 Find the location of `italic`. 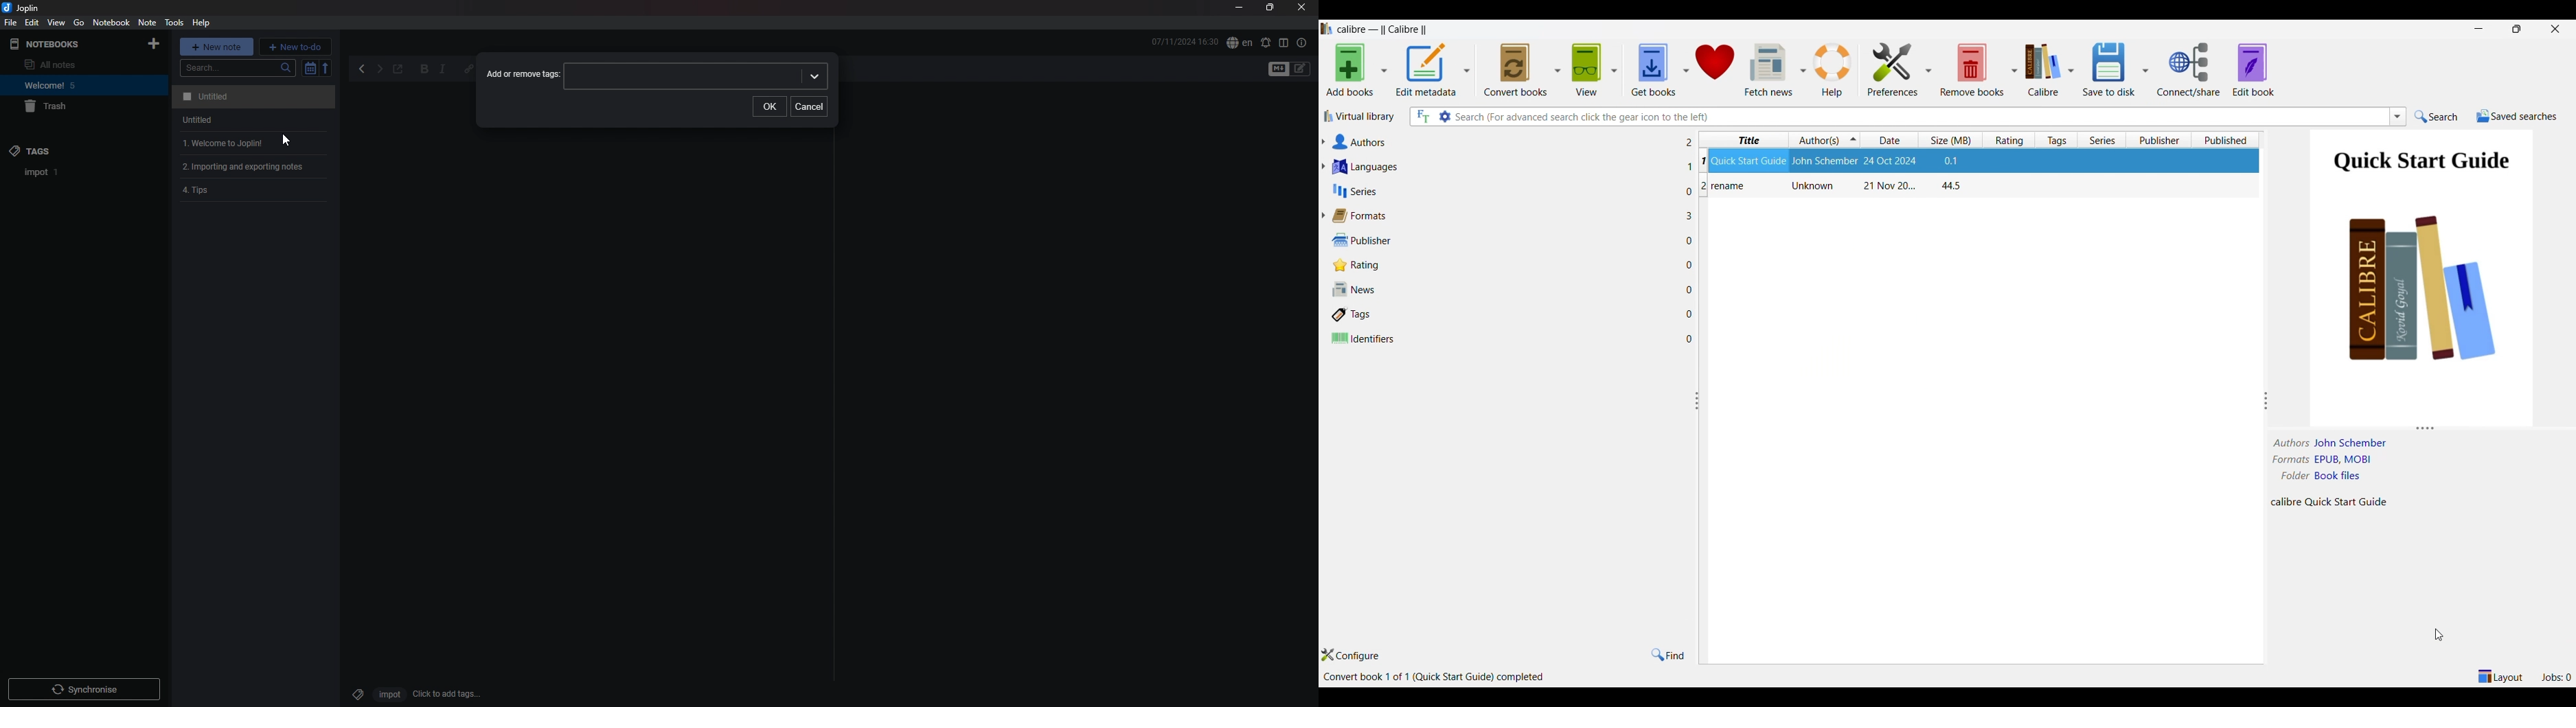

italic is located at coordinates (442, 70).